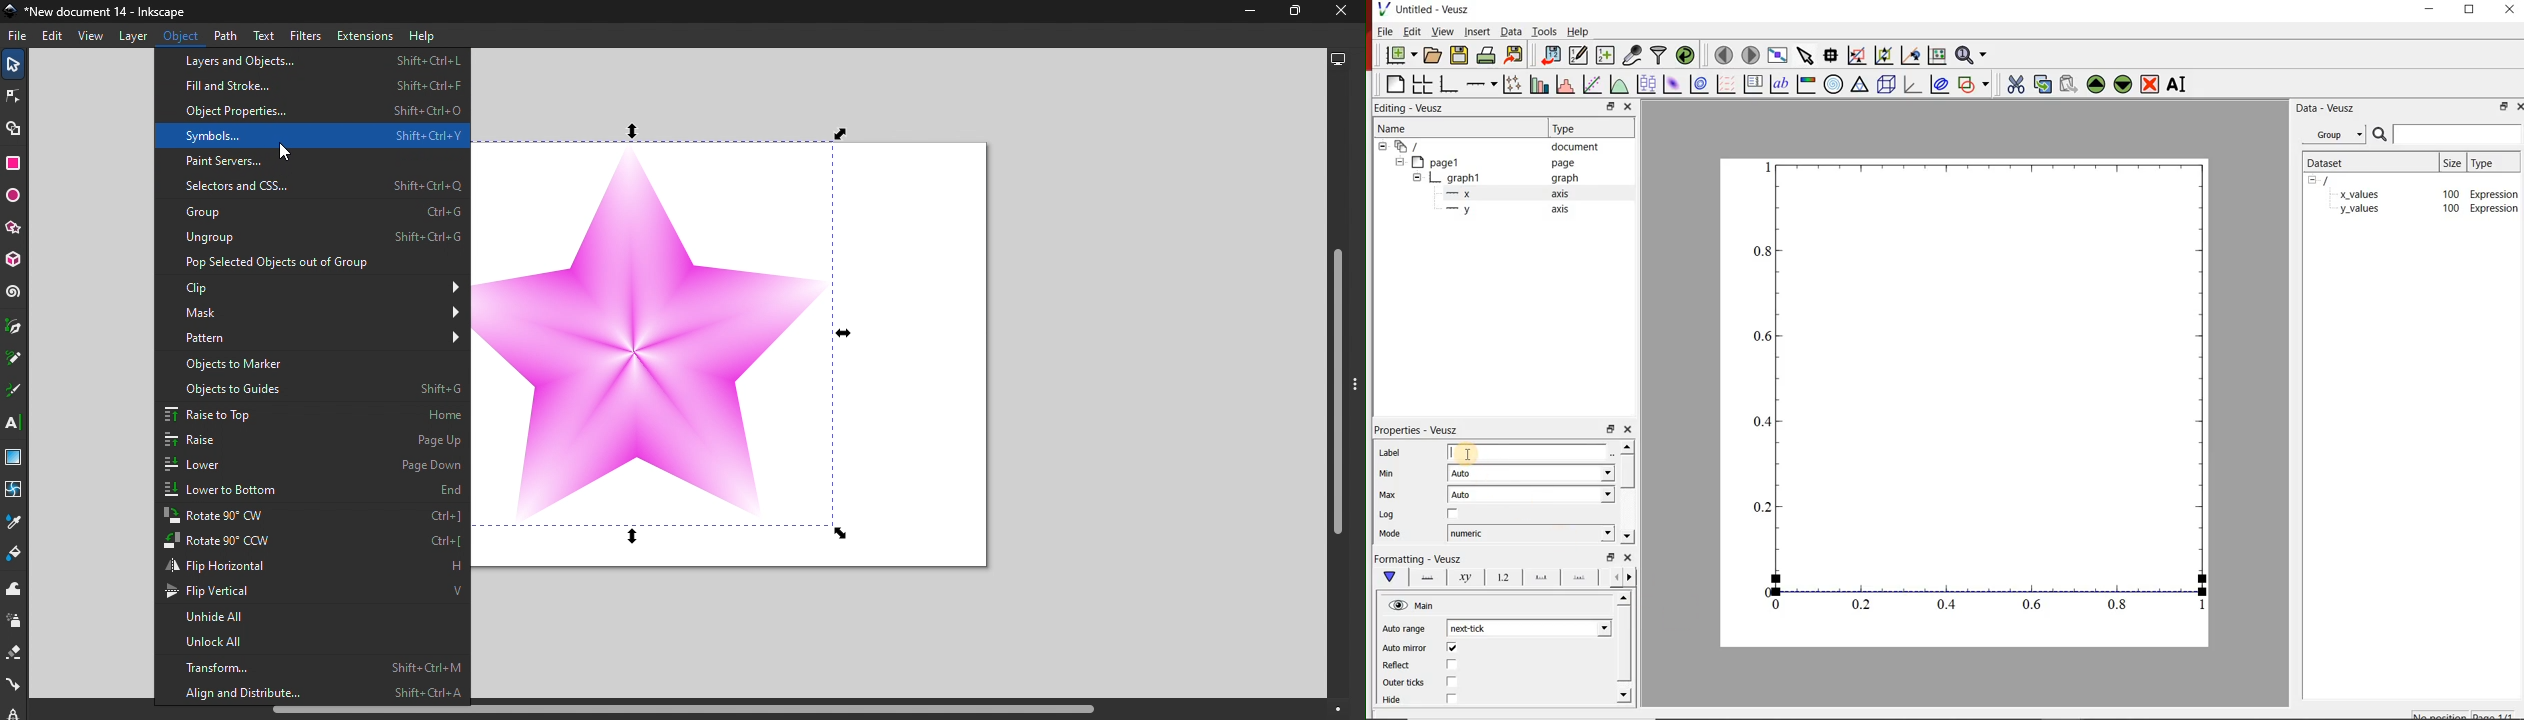  What do you see at coordinates (423, 35) in the screenshot?
I see `Help` at bounding box center [423, 35].